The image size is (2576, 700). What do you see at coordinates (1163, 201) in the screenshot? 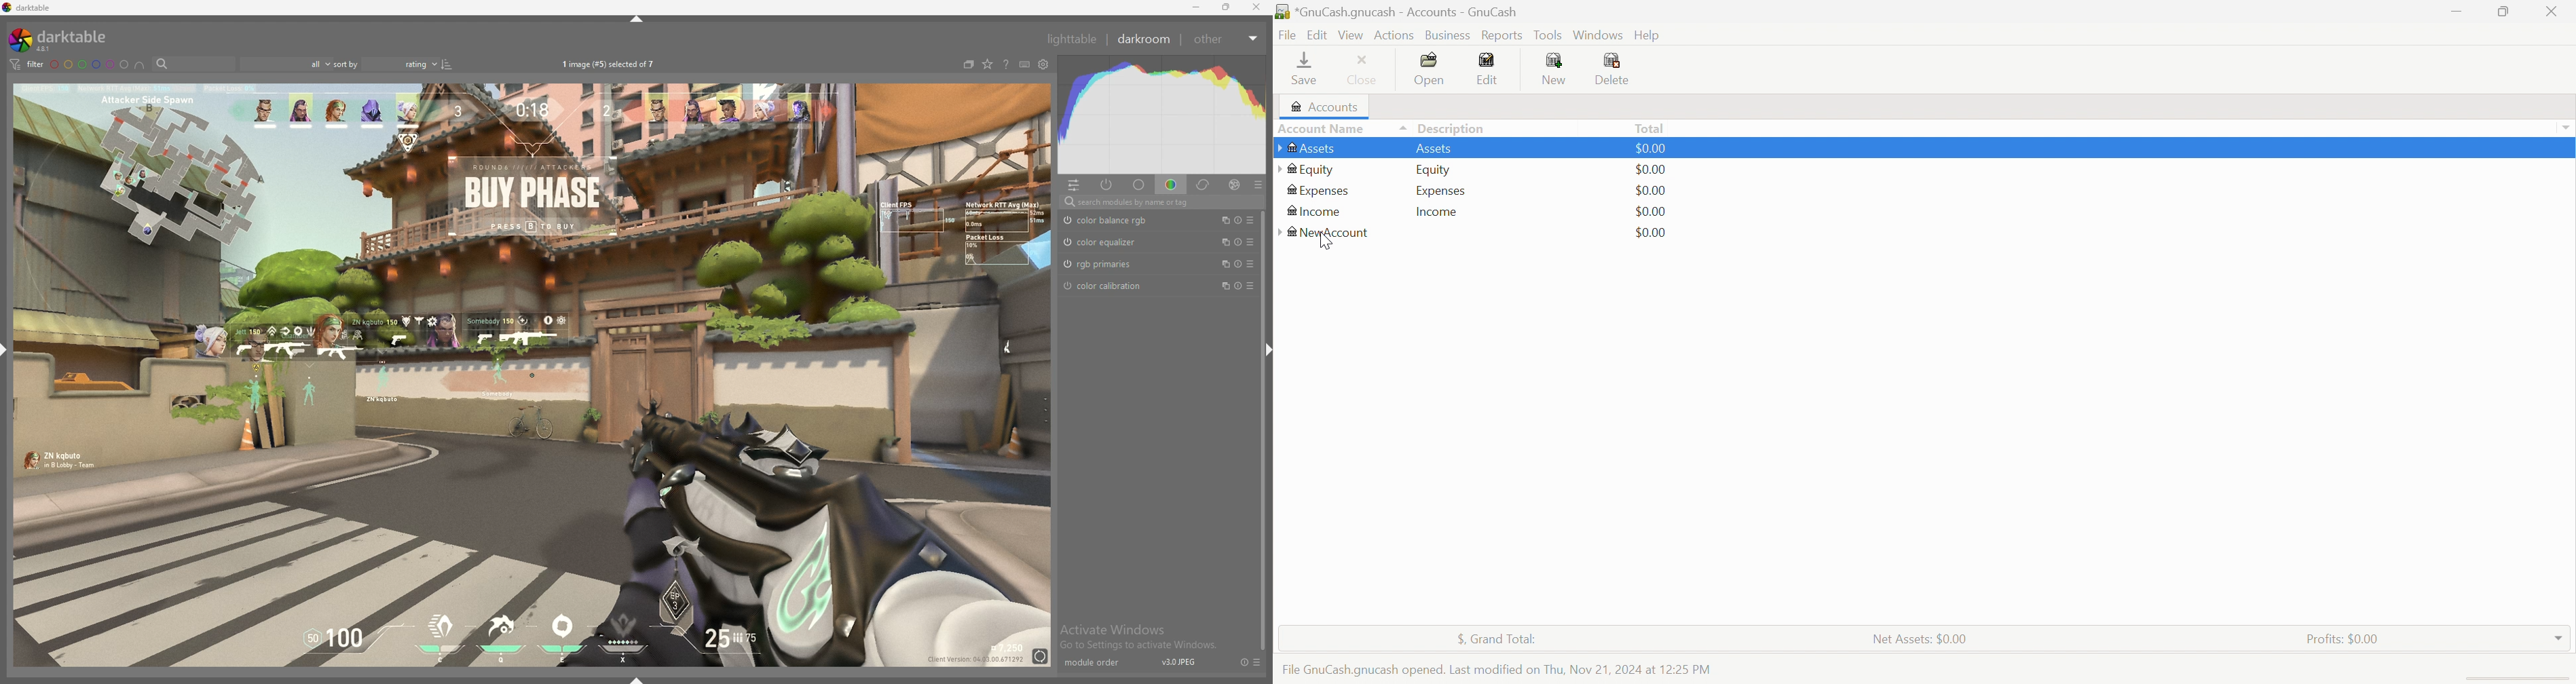
I see `search module` at bounding box center [1163, 201].